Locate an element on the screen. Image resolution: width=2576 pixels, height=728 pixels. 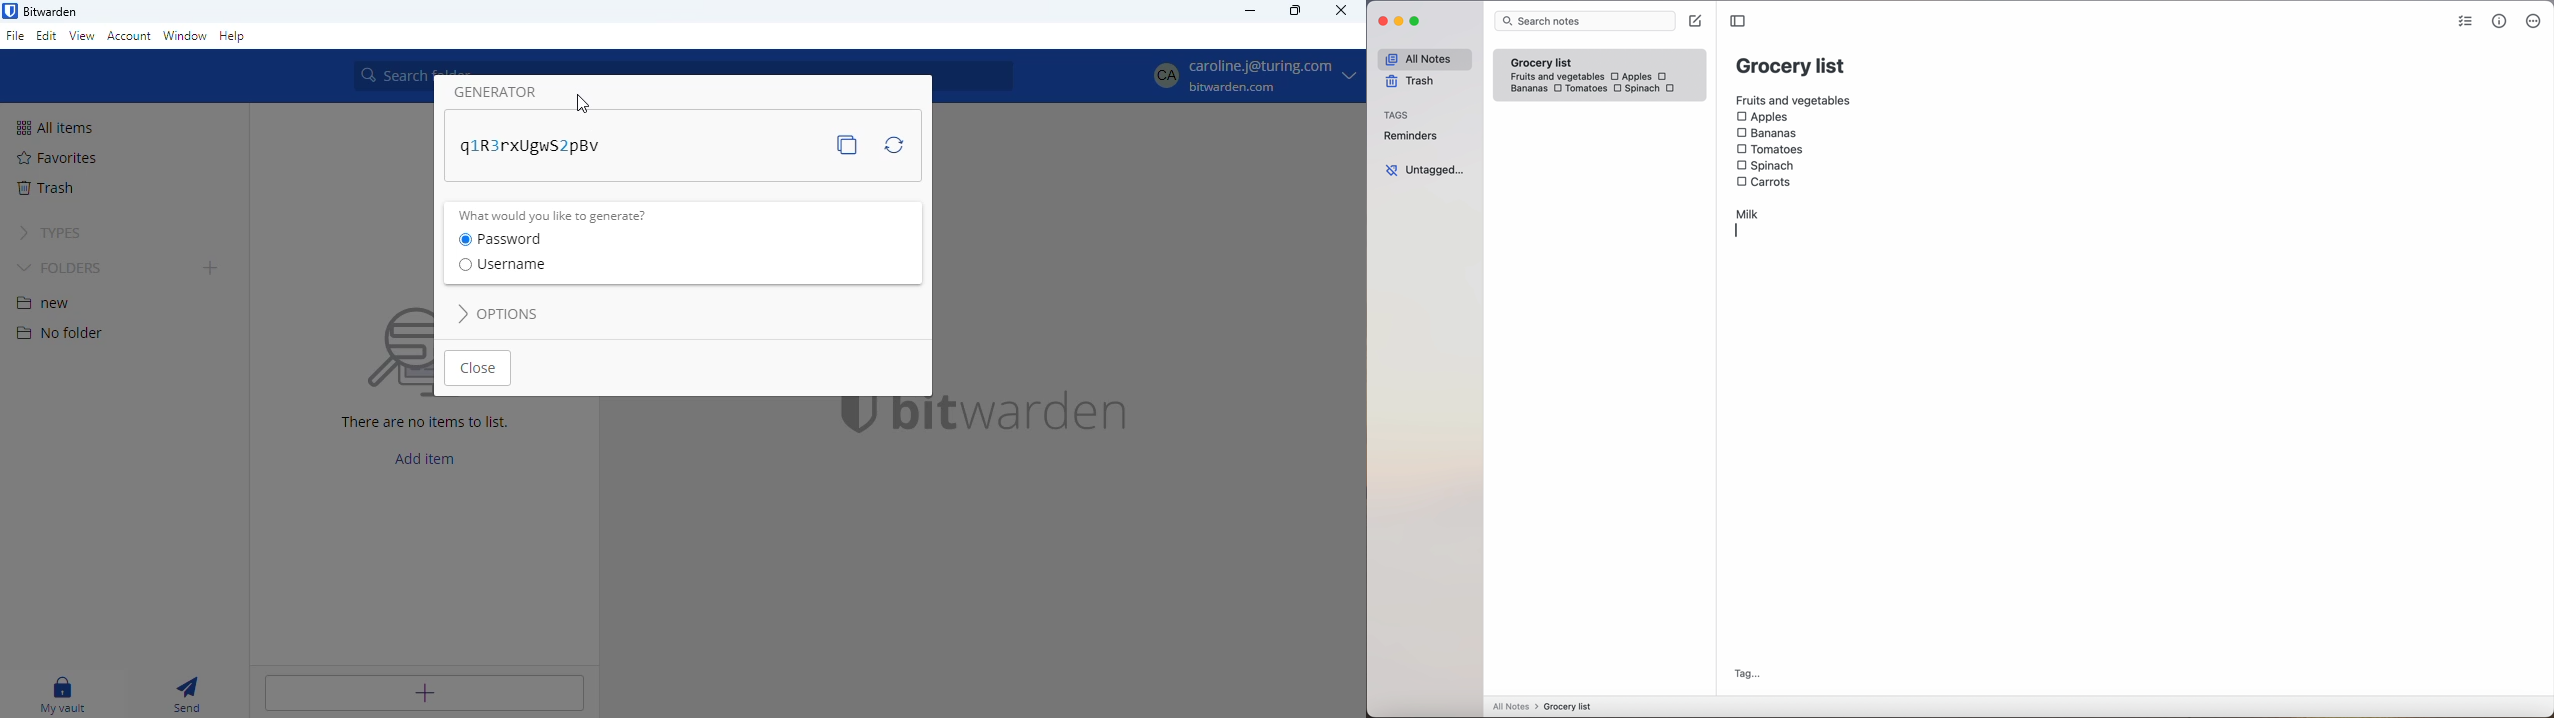
add folder is located at coordinates (212, 269).